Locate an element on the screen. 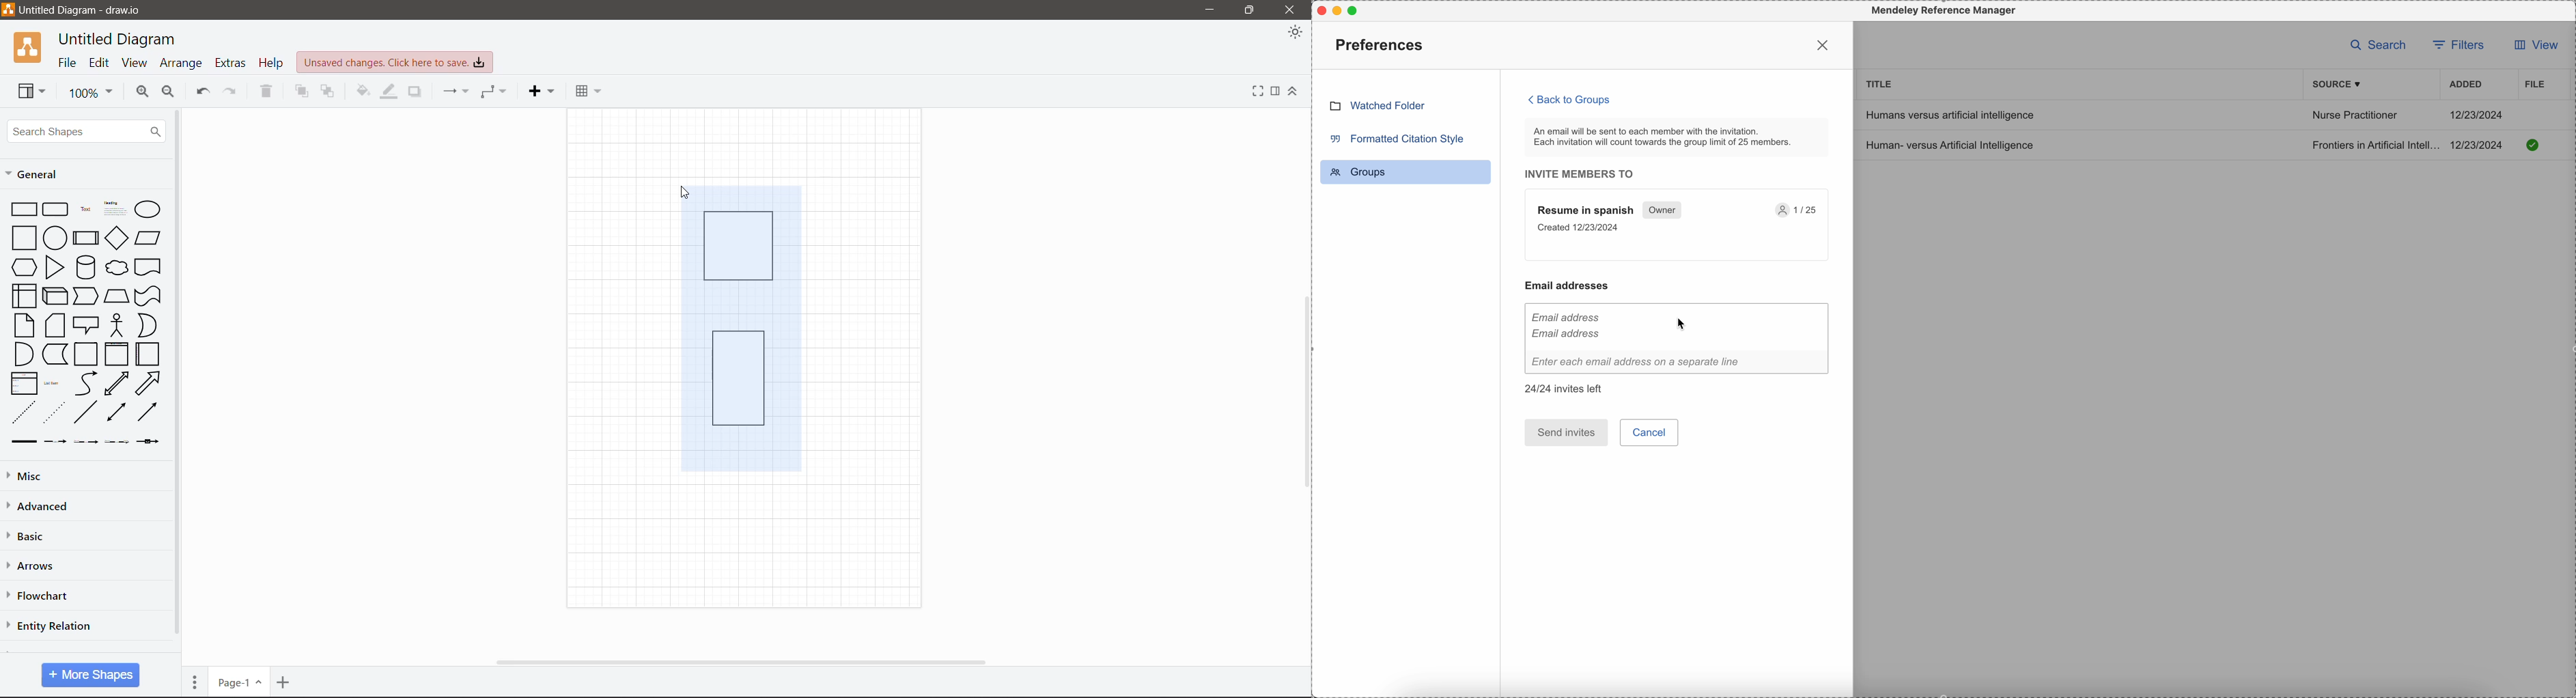 This screenshot has height=700, width=2576. File is located at coordinates (68, 63).